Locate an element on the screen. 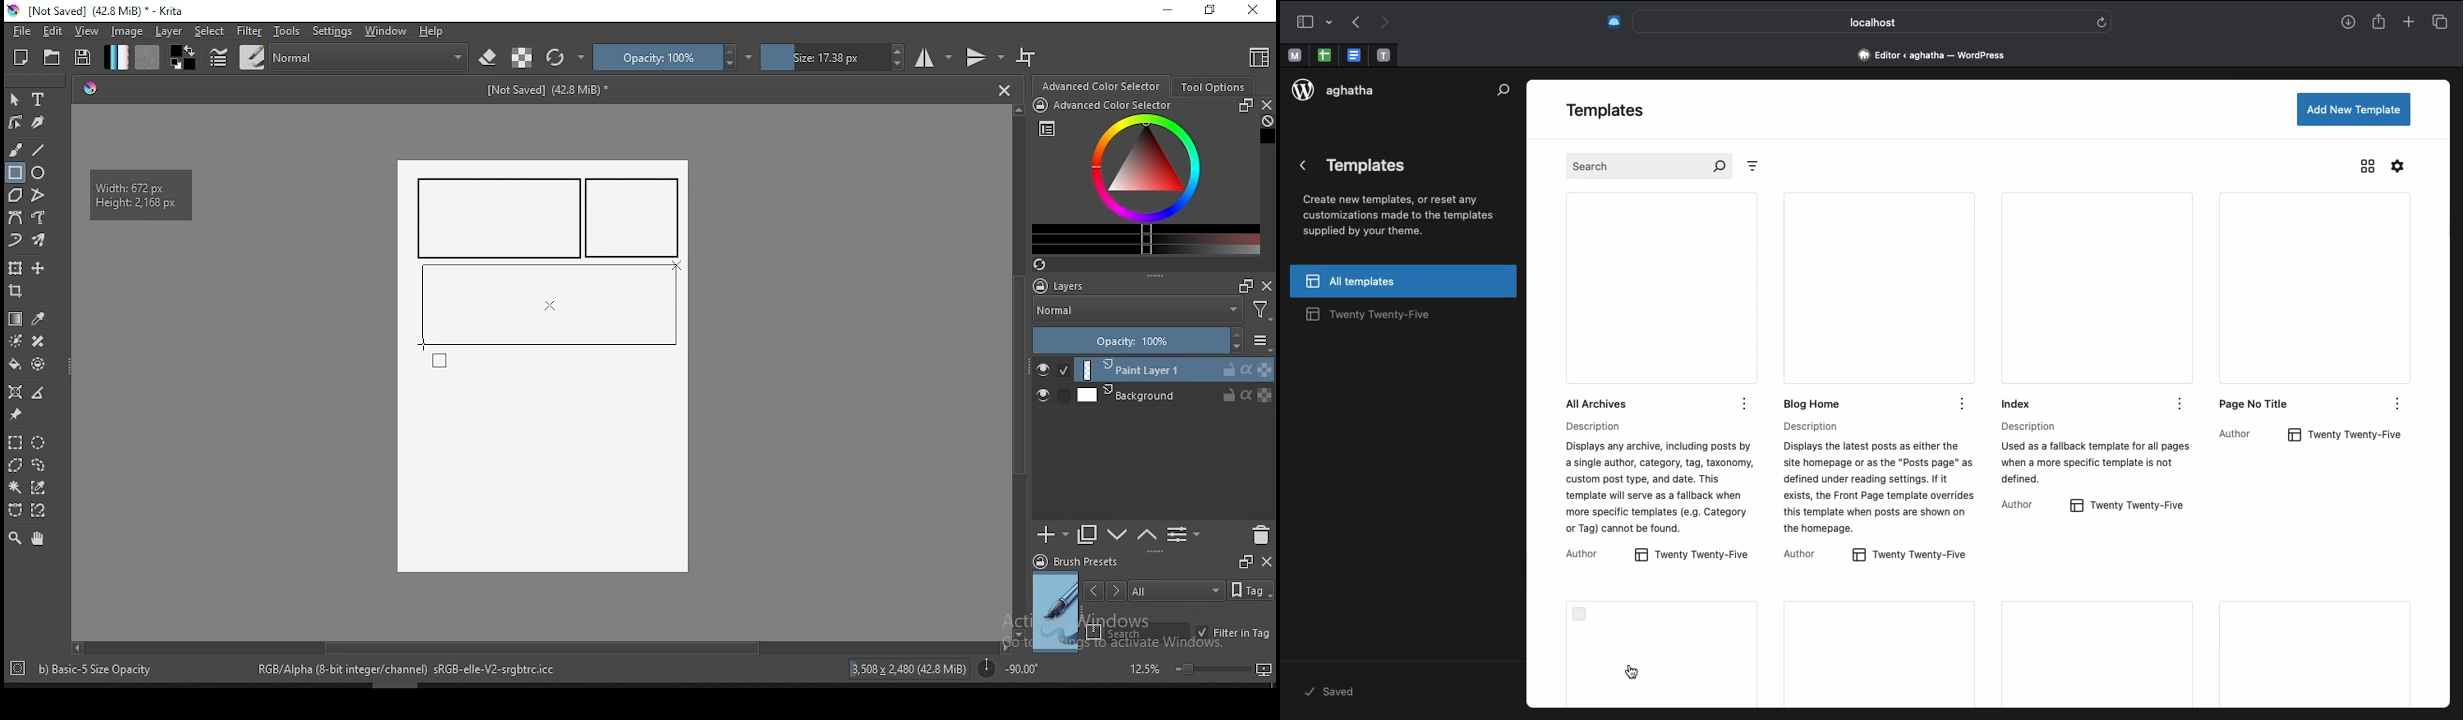 This screenshot has height=728, width=2464. open is located at coordinates (52, 57).